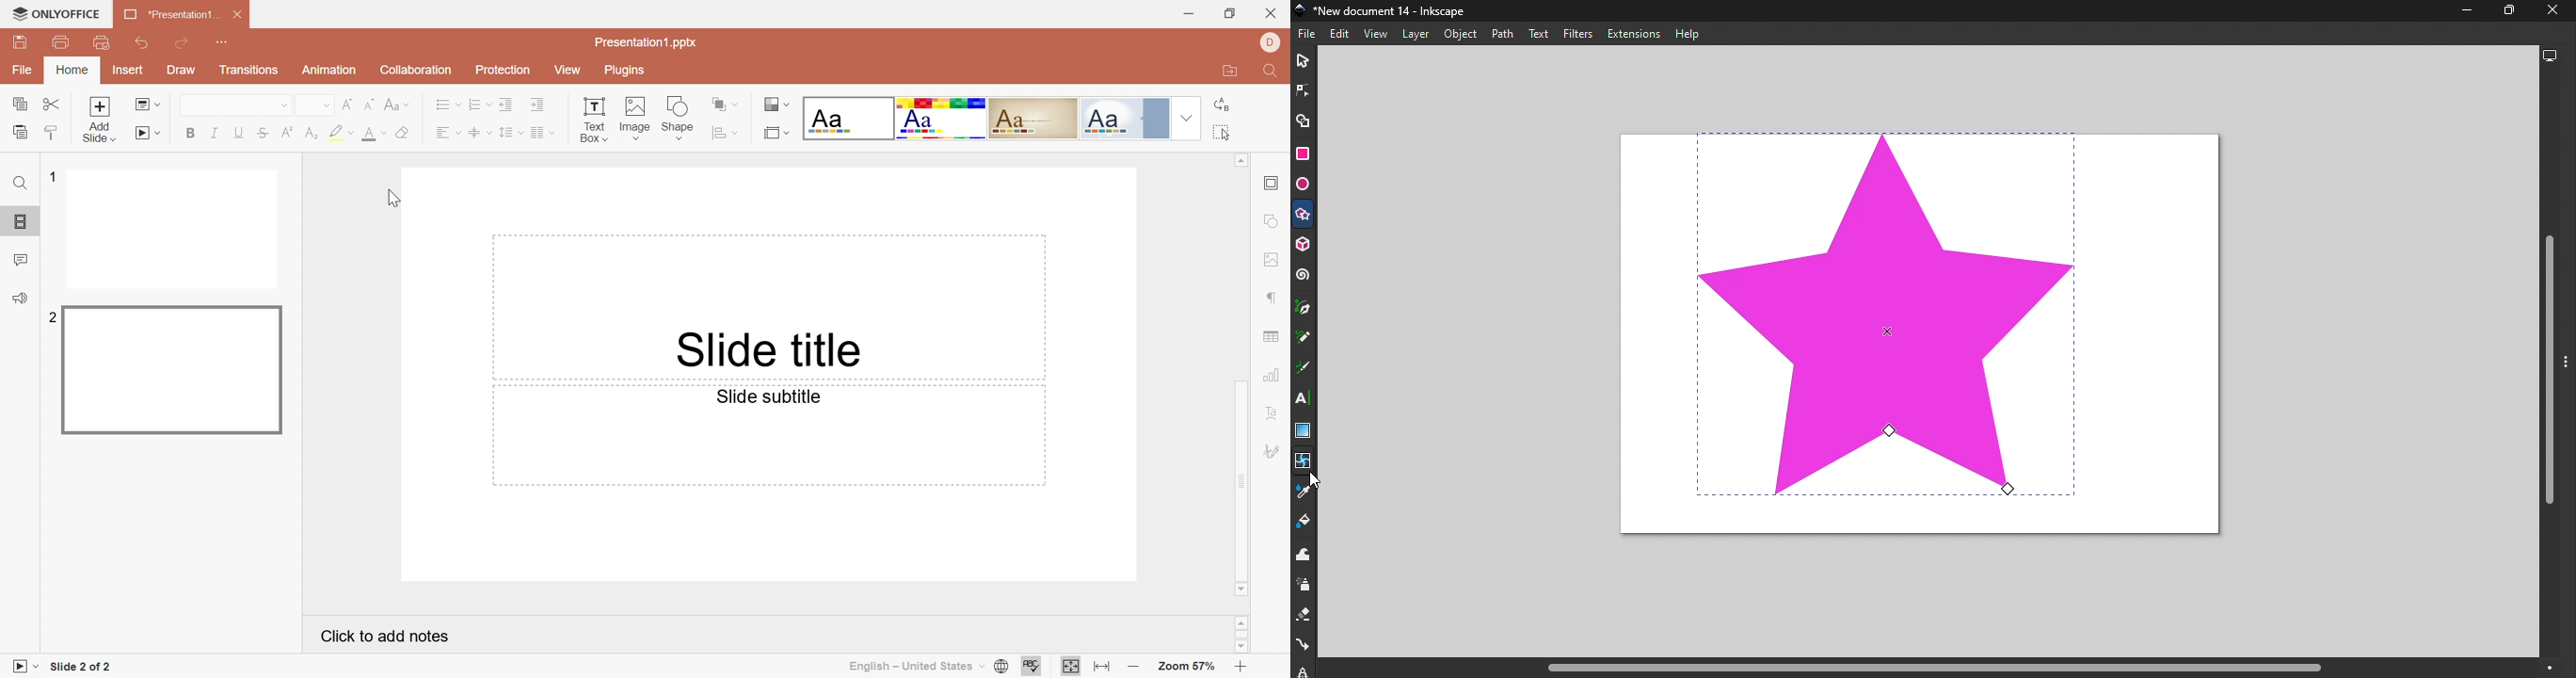 The image size is (2576, 700). I want to click on Quick Print, so click(106, 43).